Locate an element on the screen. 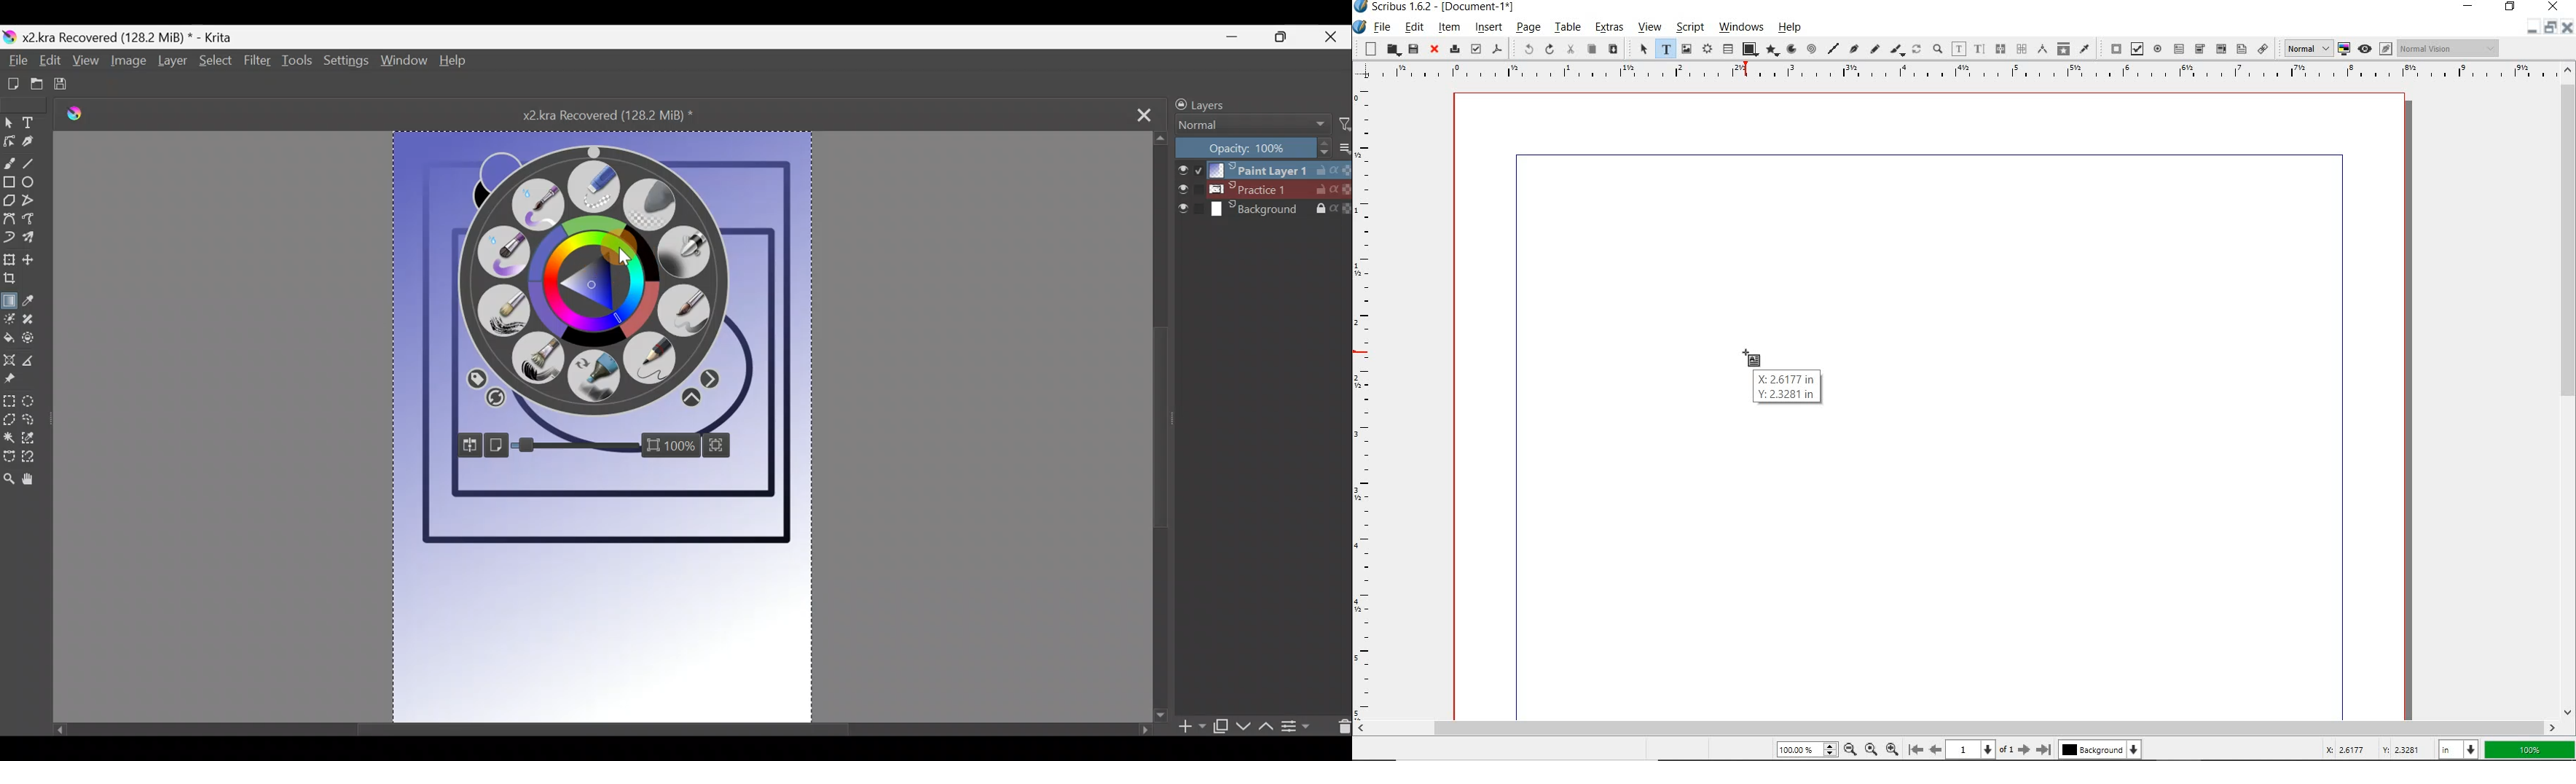  arc is located at coordinates (1792, 49).